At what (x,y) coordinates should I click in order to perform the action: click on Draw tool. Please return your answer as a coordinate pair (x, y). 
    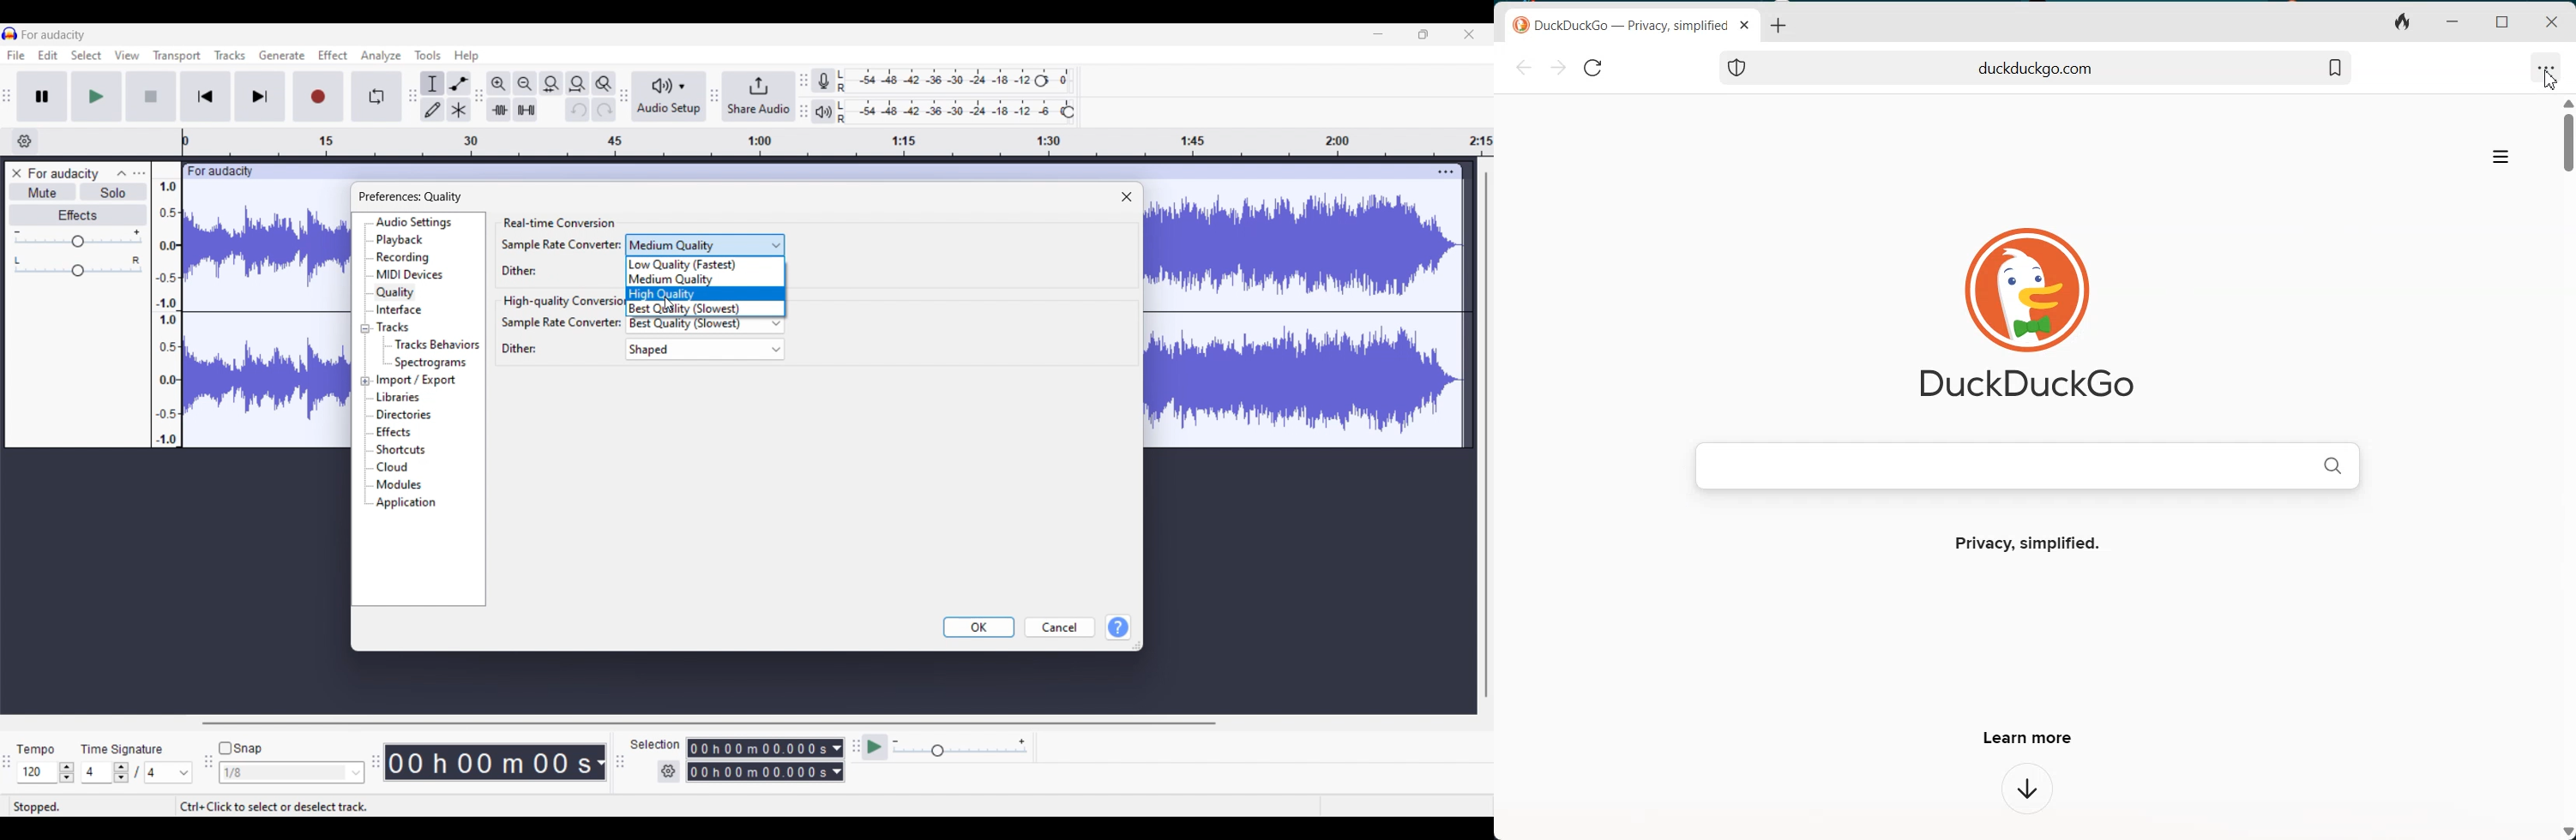
    Looking at the image, I should click on (433, 110).